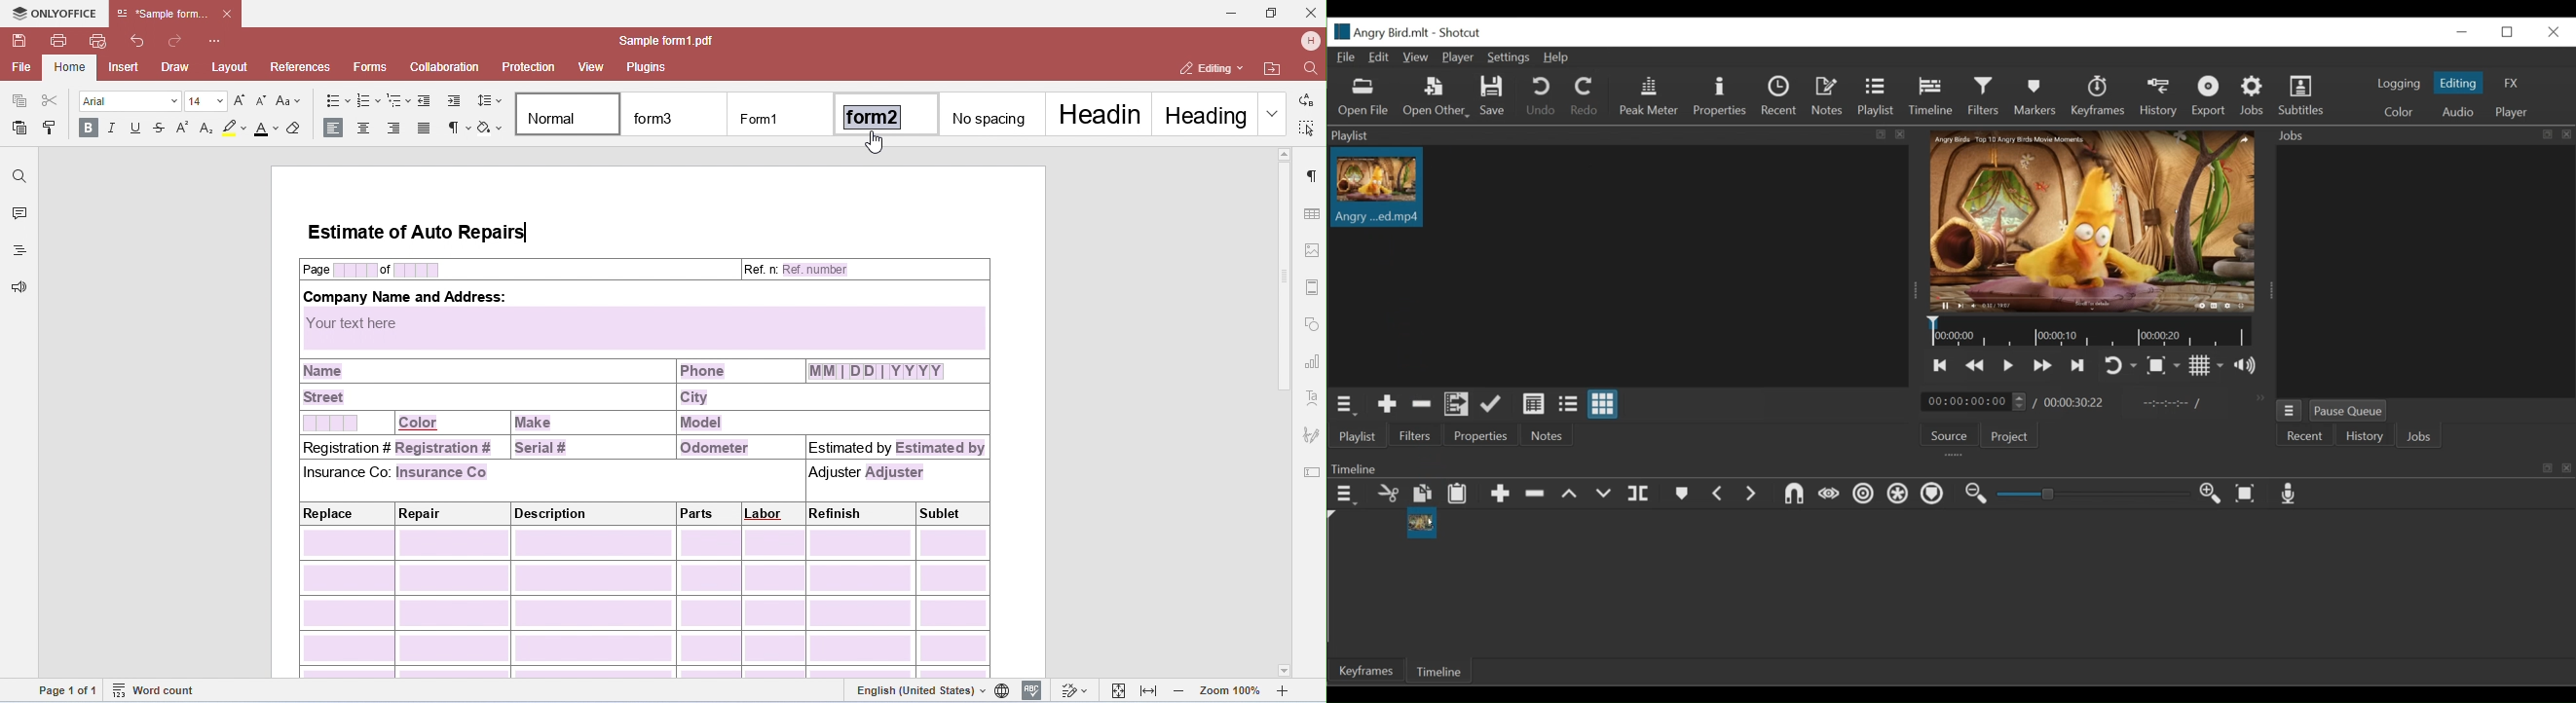 The height and width of the screenshot is (728, 2576). What do you see at coordinates (1931, 495) in the screenshot?
I see `Ripple markers` at bounding box center [1931, 495].